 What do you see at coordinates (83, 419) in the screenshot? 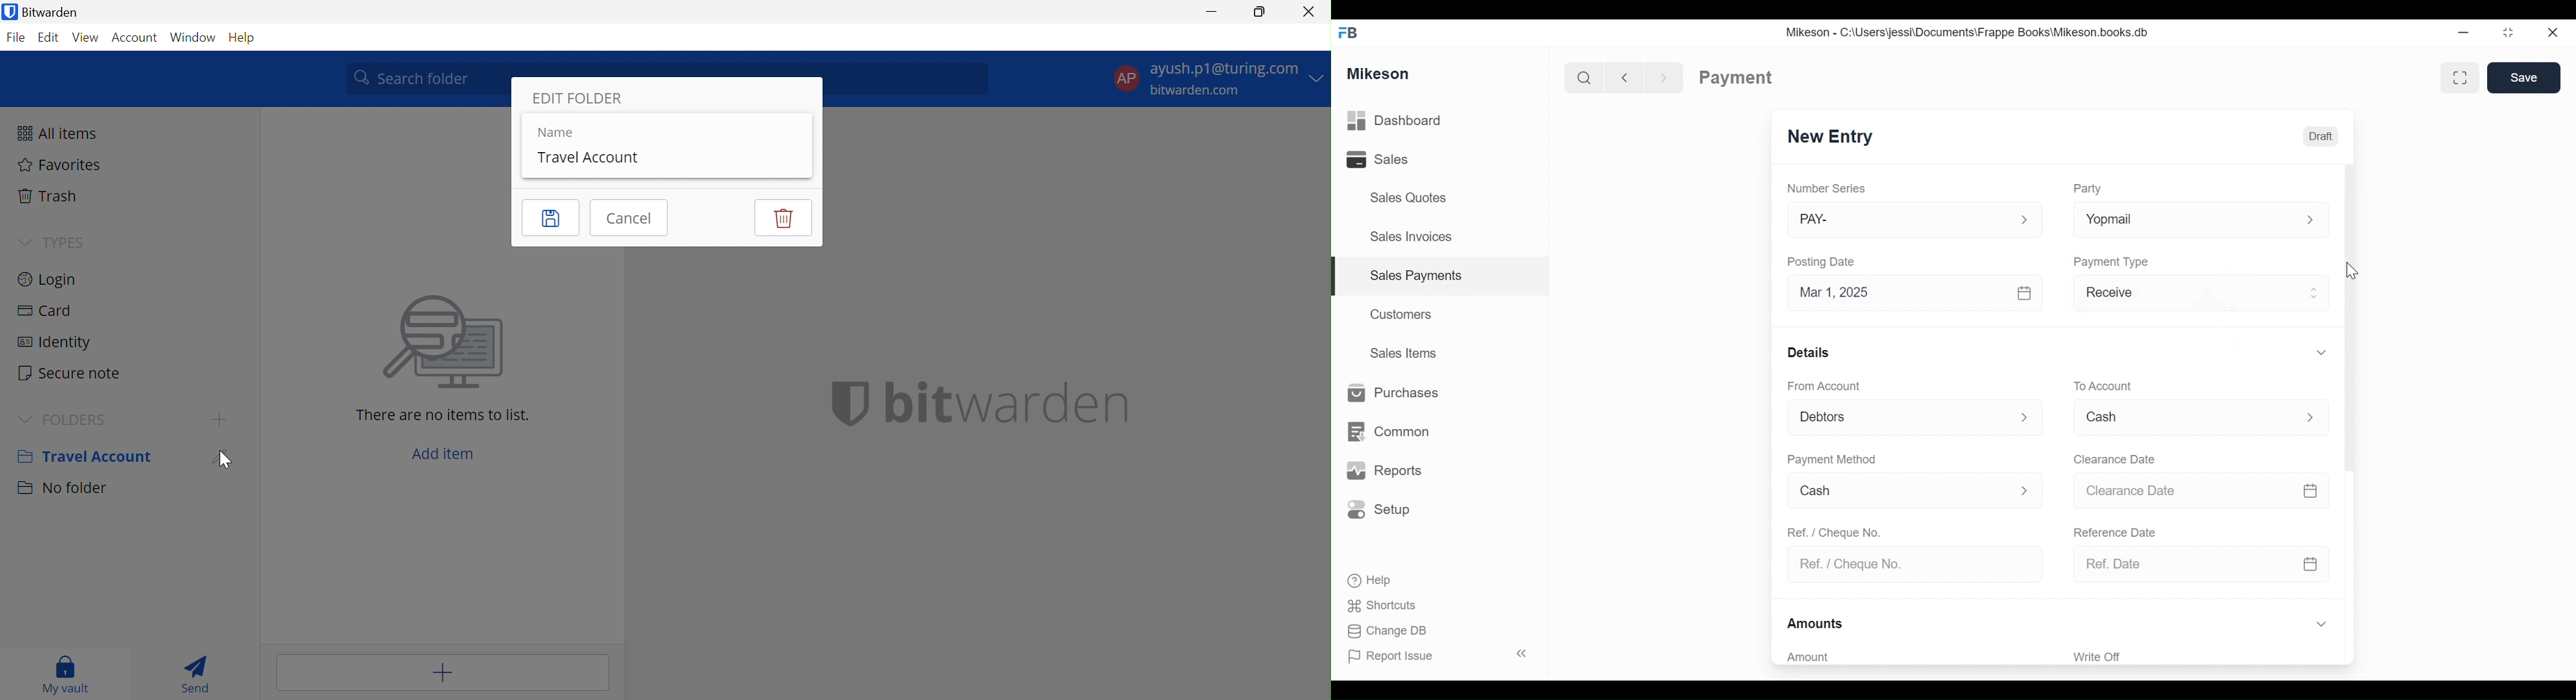
I see `FOLDERS` at bounding box center [83, 419].